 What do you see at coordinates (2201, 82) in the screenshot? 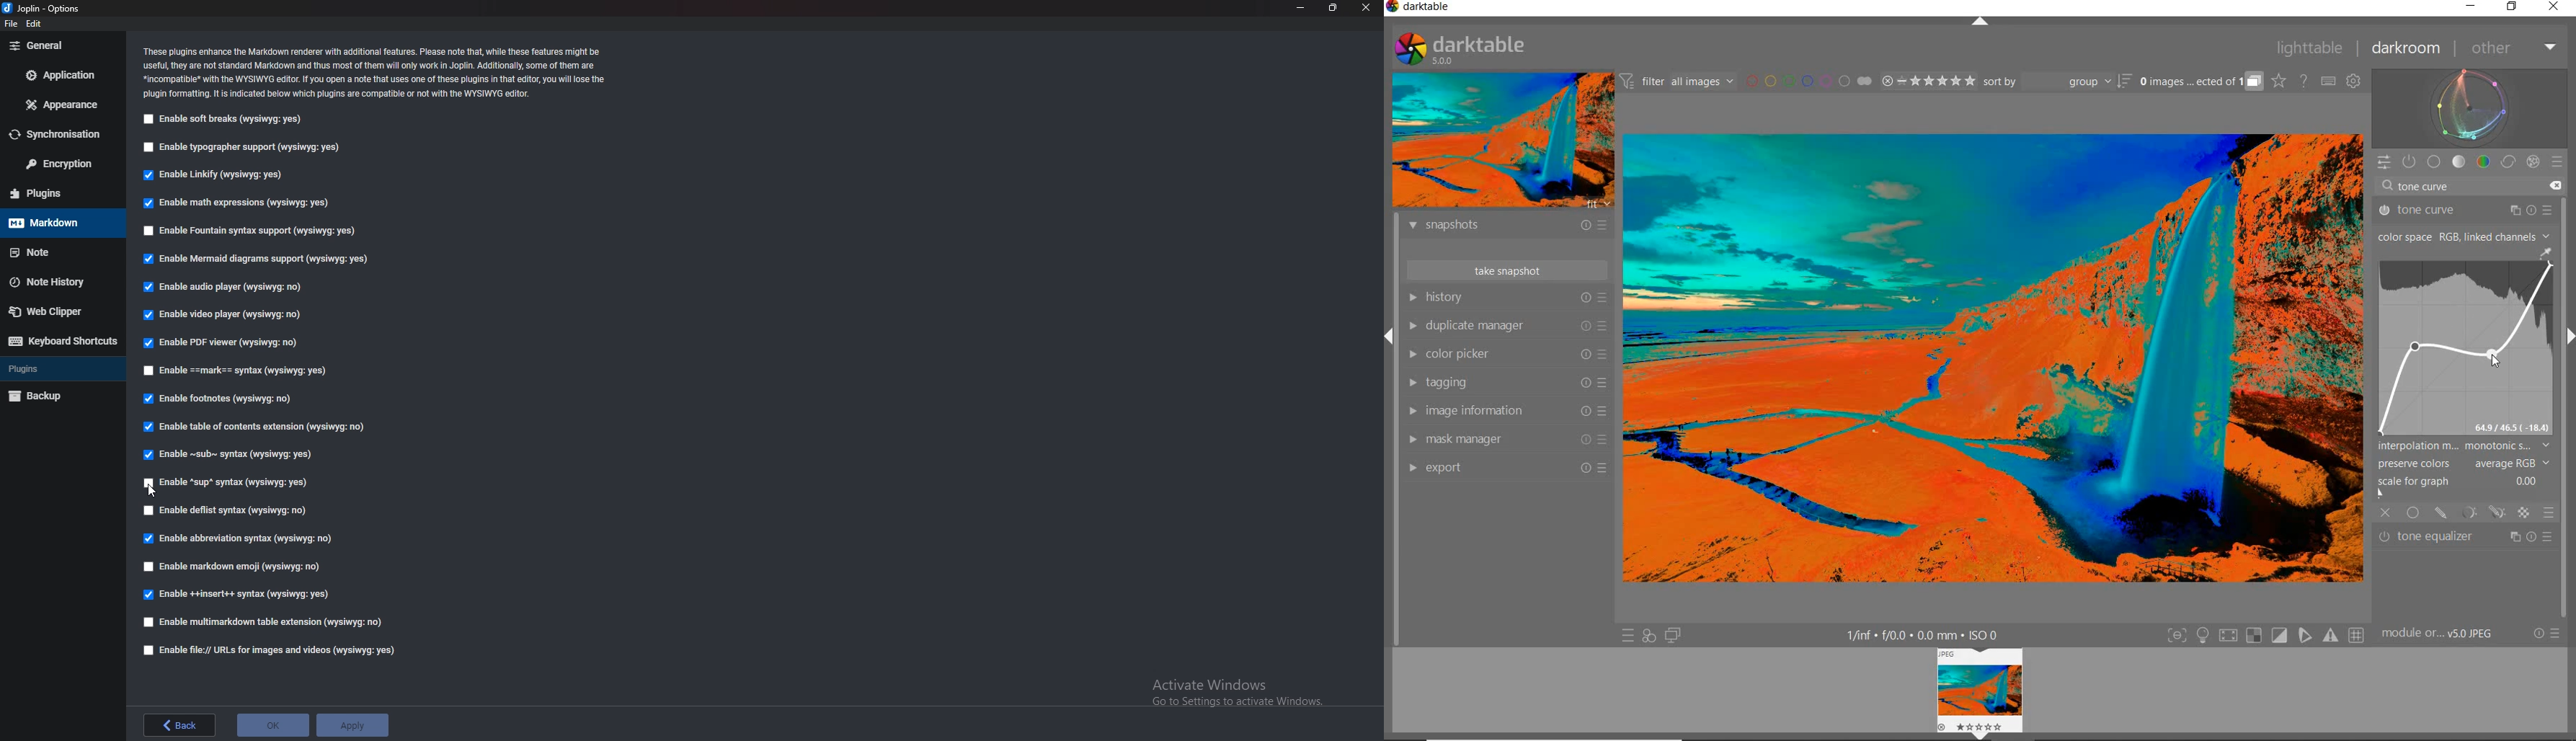
I see `EXPAND GROUPED IMAGES` at bounding box center [2201, 82].